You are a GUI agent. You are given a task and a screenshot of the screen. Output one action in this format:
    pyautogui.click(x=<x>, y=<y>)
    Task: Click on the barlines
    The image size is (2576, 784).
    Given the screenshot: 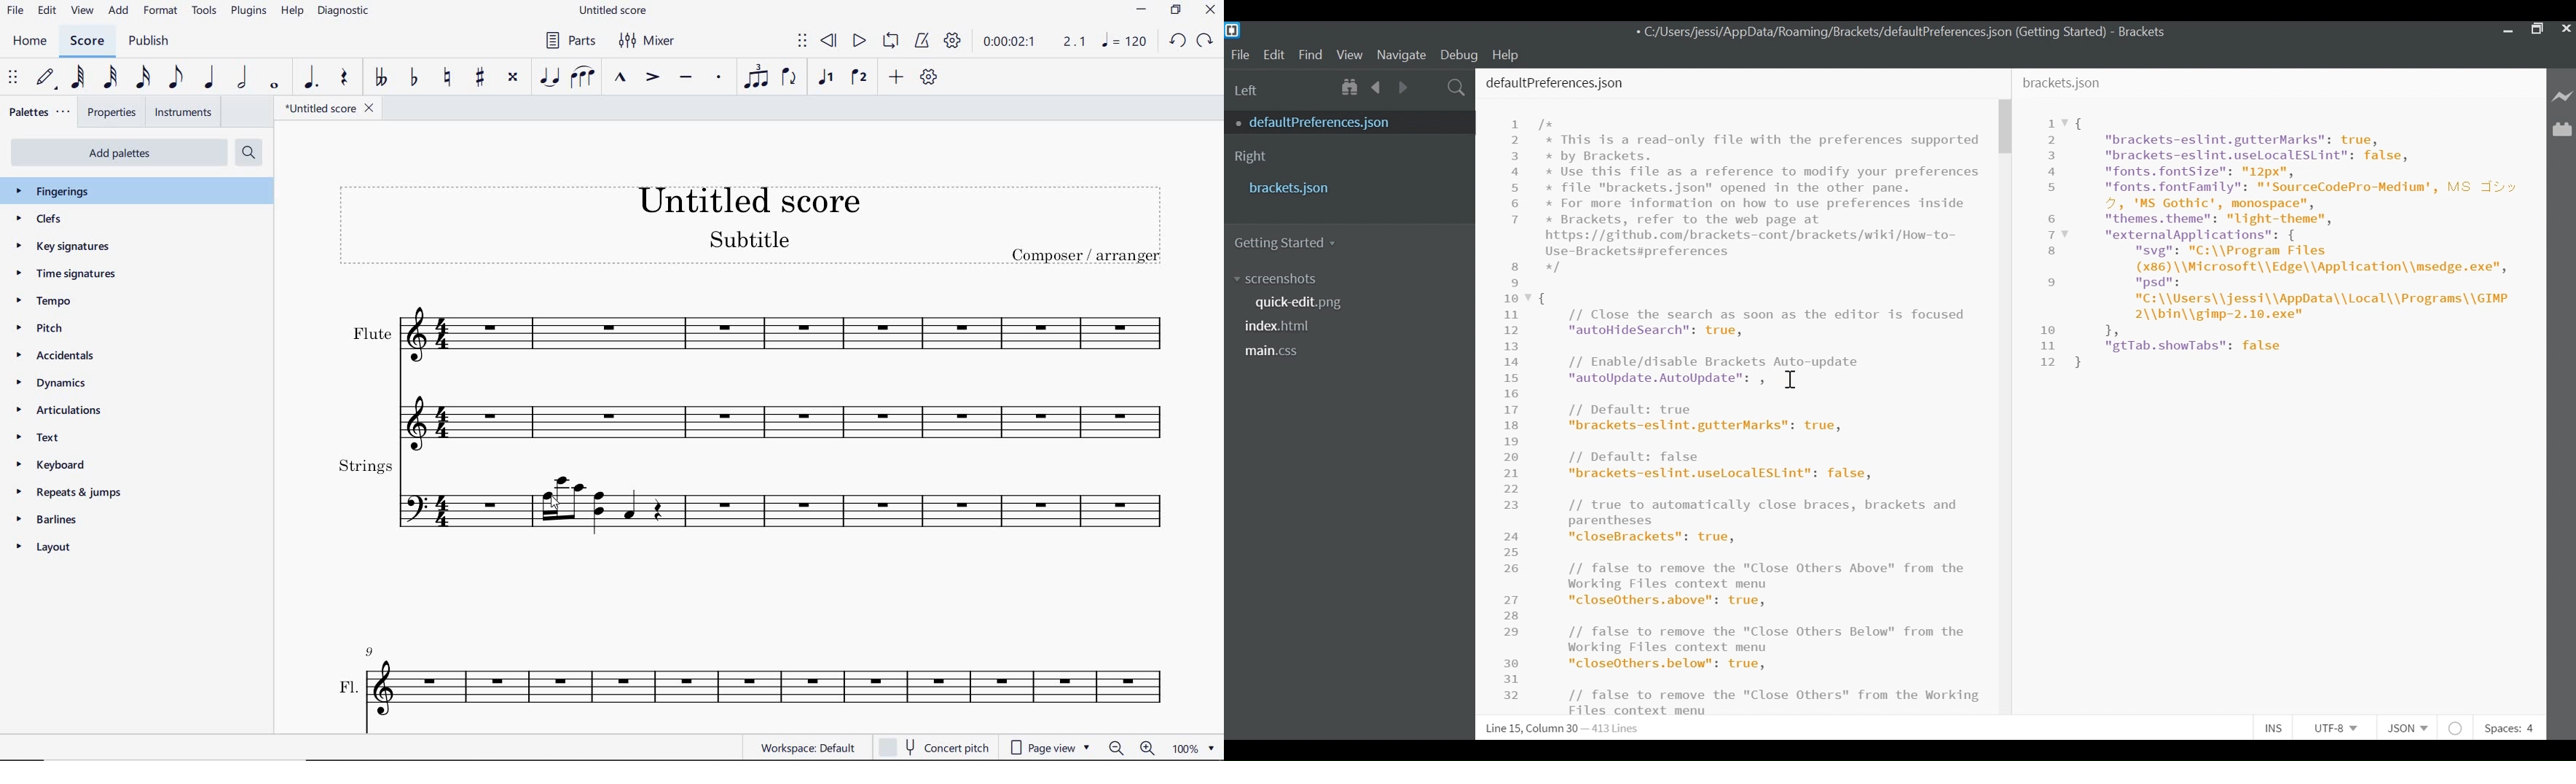 What is the action you would take?
    pyautogui.click(x=78, y=520)
    